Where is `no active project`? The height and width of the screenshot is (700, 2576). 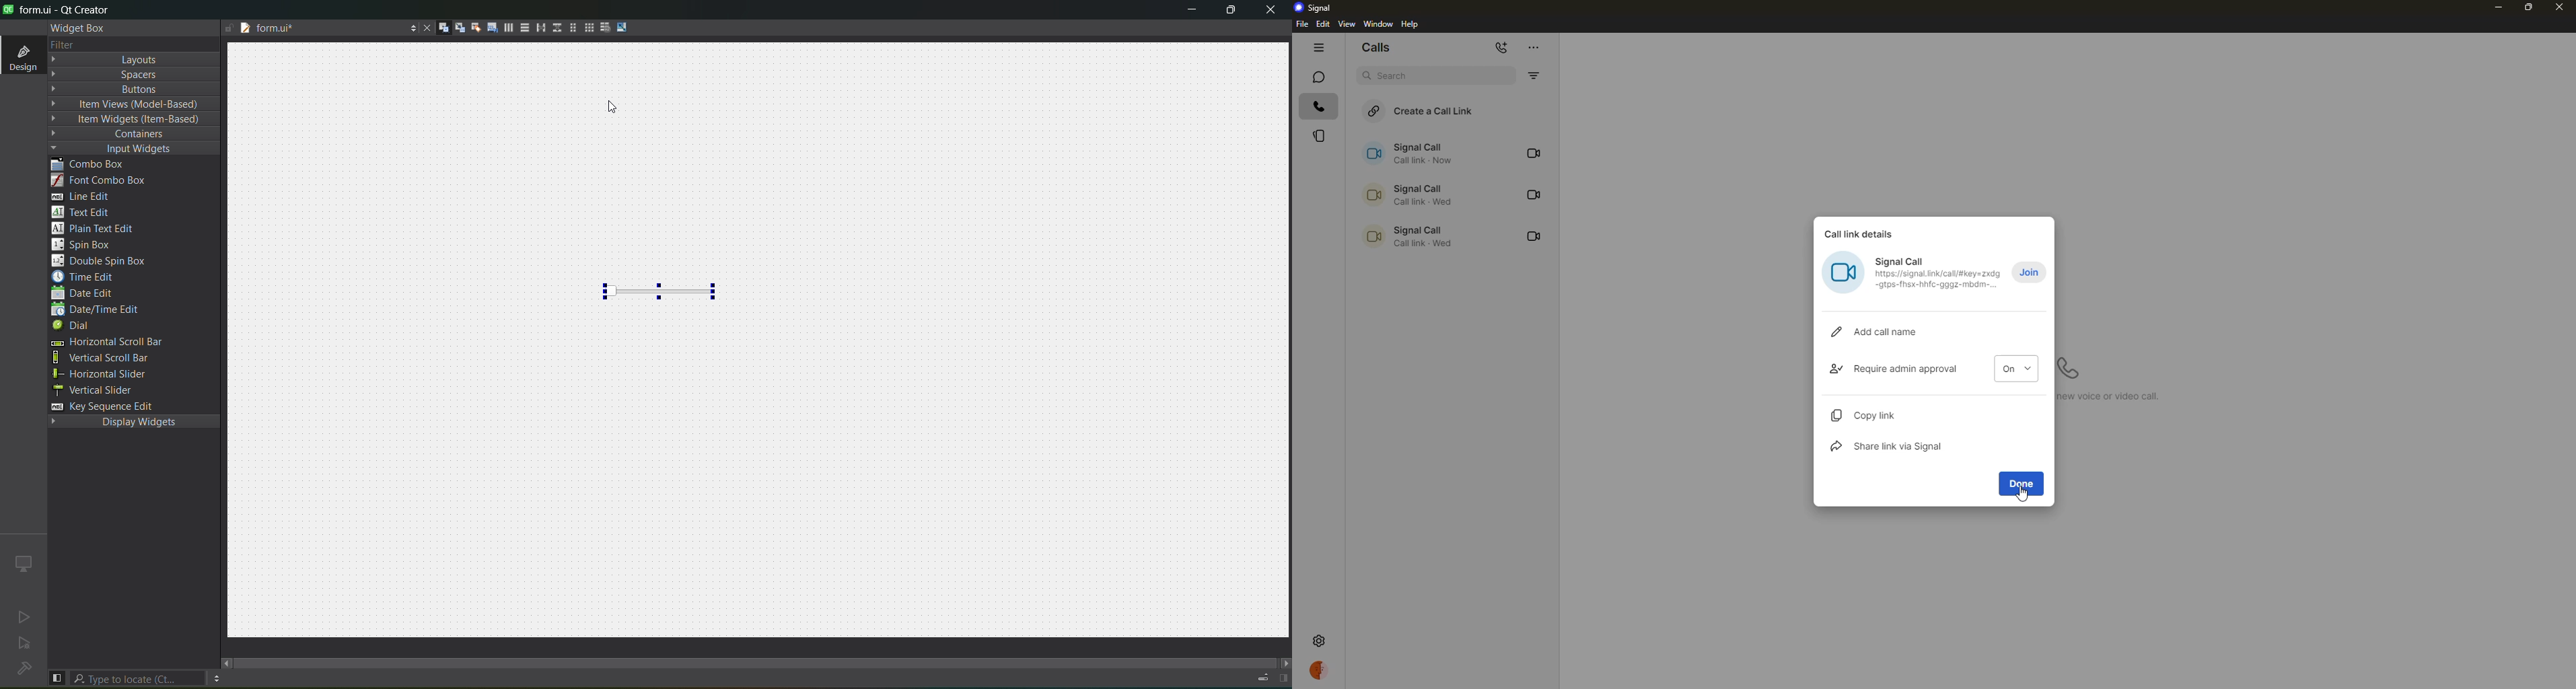
no active project is located at coordinates (24, 643).